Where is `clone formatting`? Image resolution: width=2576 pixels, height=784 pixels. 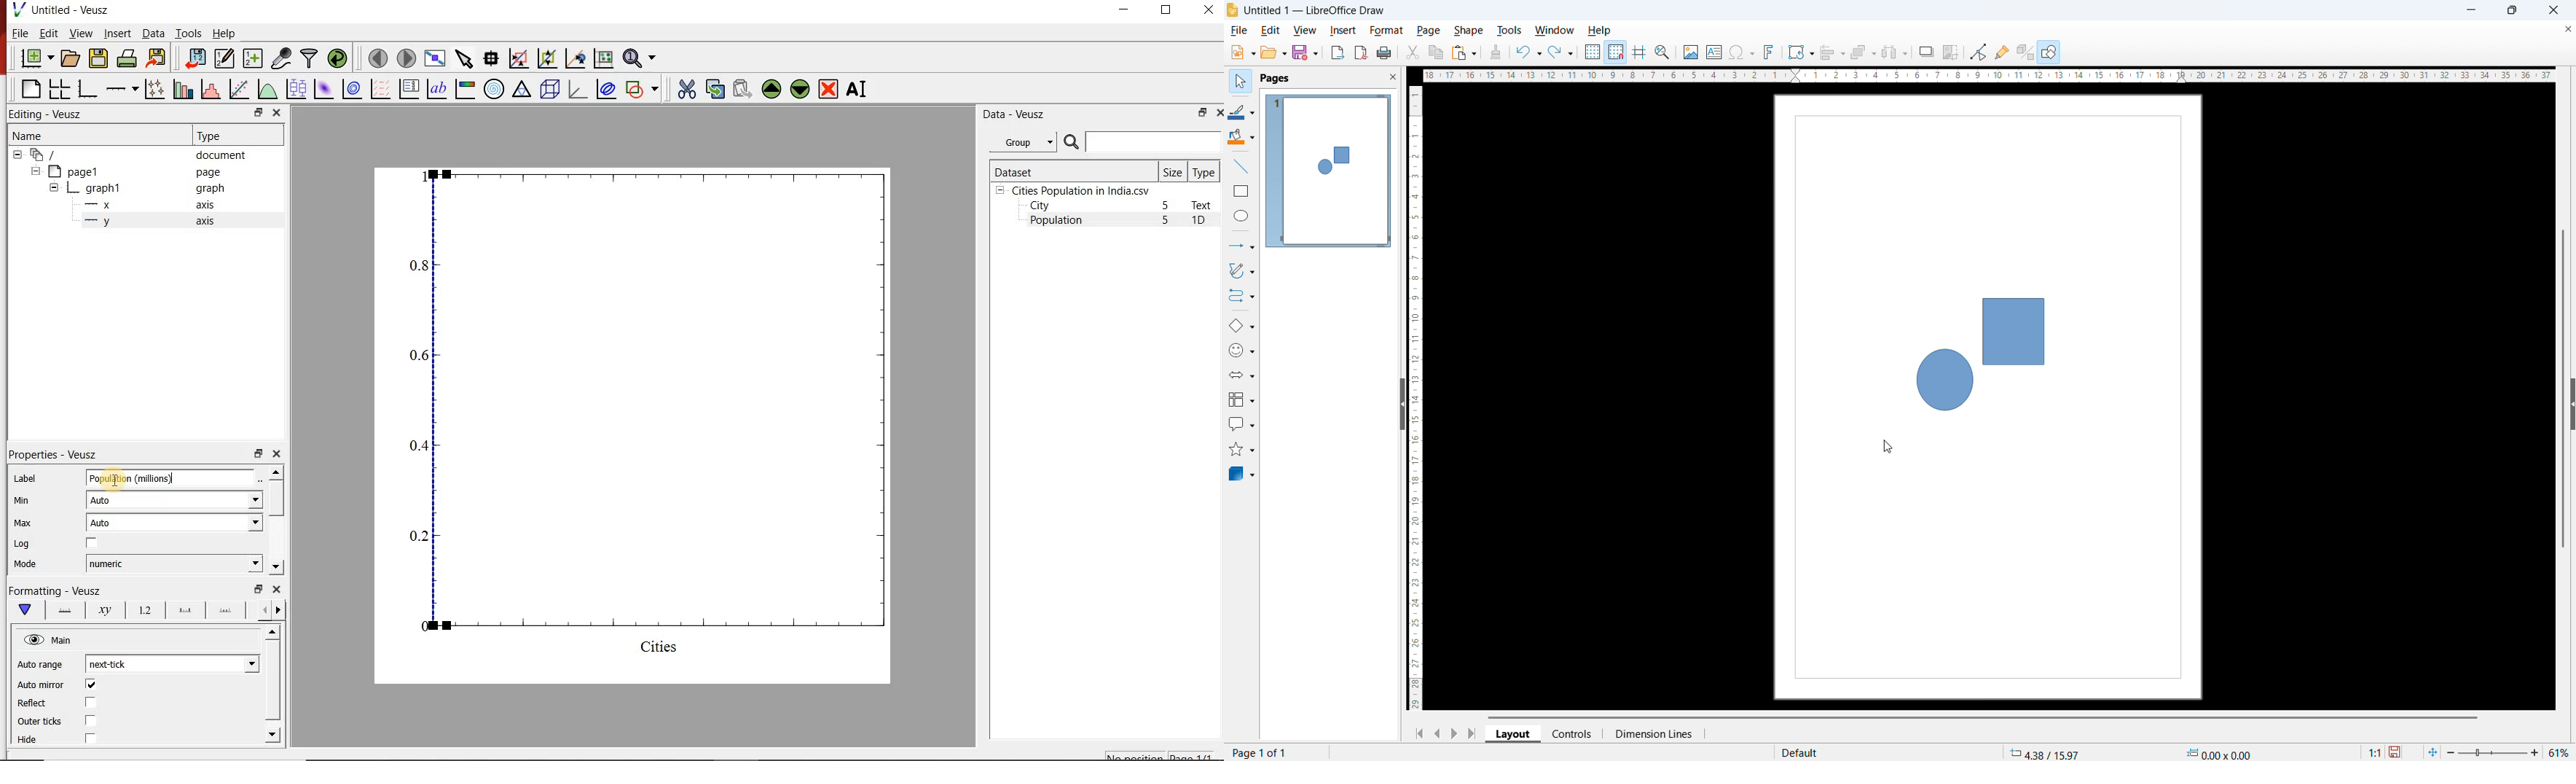 clone formatting is located at coordinates (1496, 52).